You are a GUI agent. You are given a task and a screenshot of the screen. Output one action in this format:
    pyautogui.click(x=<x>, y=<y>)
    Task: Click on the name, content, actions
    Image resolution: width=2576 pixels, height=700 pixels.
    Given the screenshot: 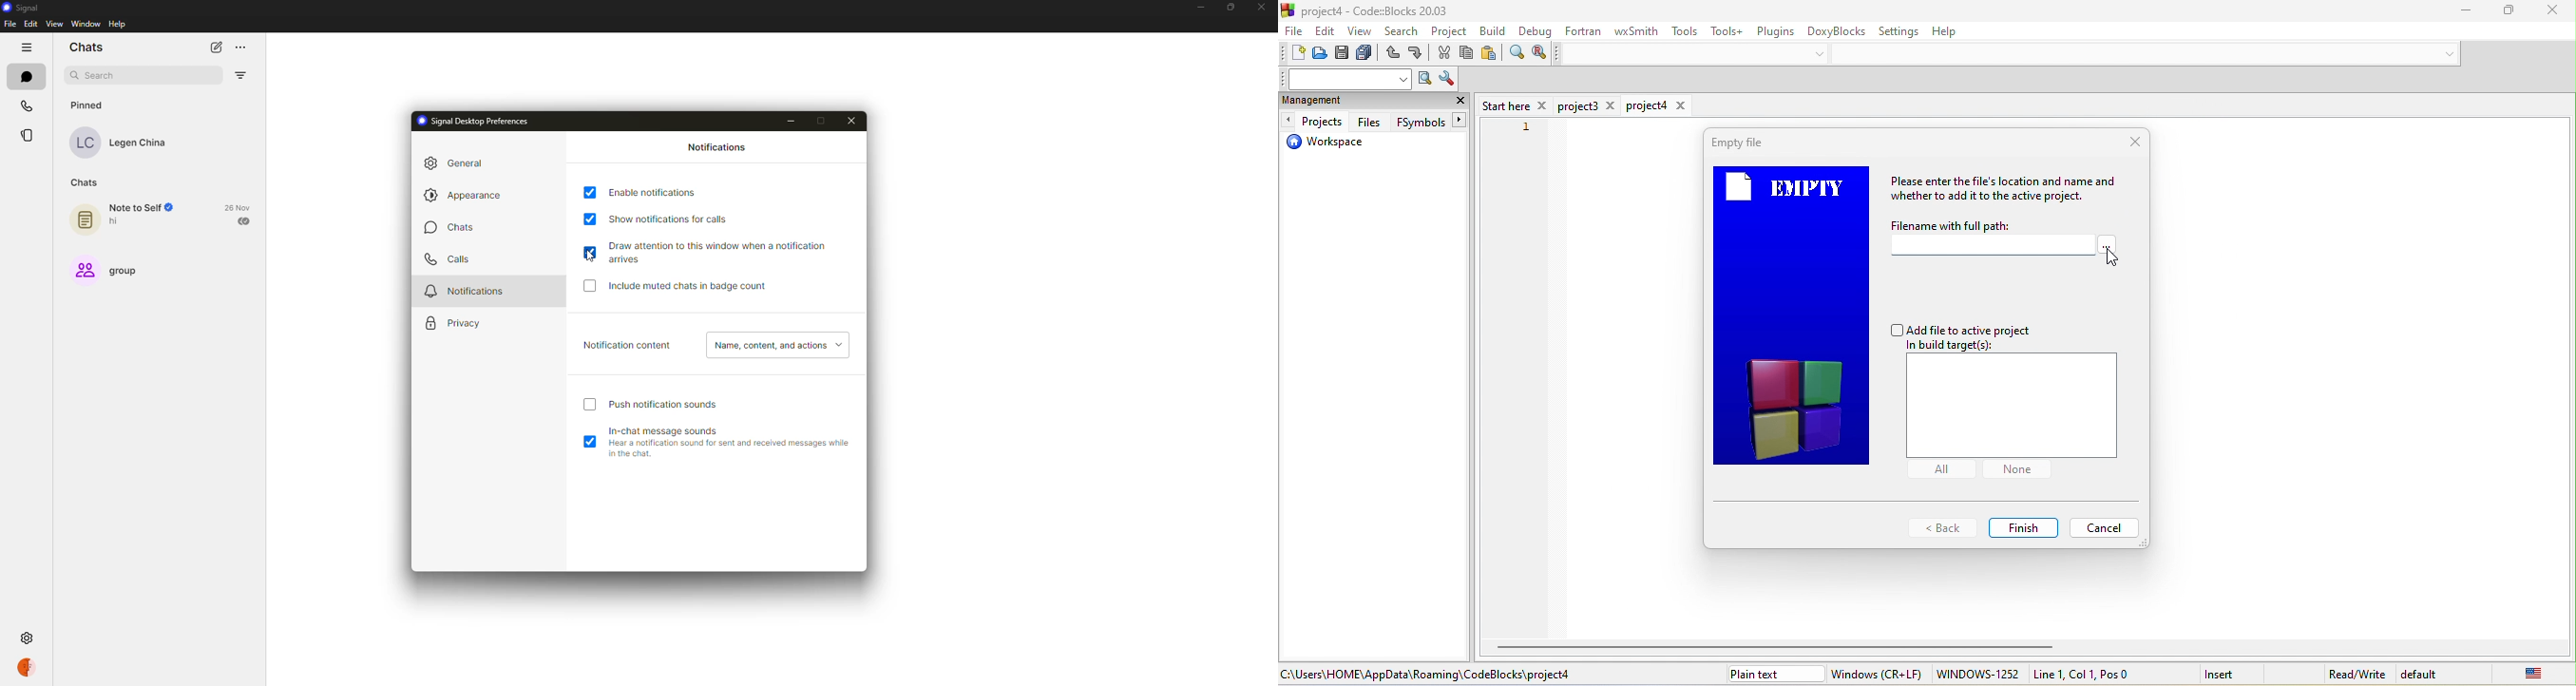 What is the action you would take?
    pyautogui.click(x=777, y=346)
    